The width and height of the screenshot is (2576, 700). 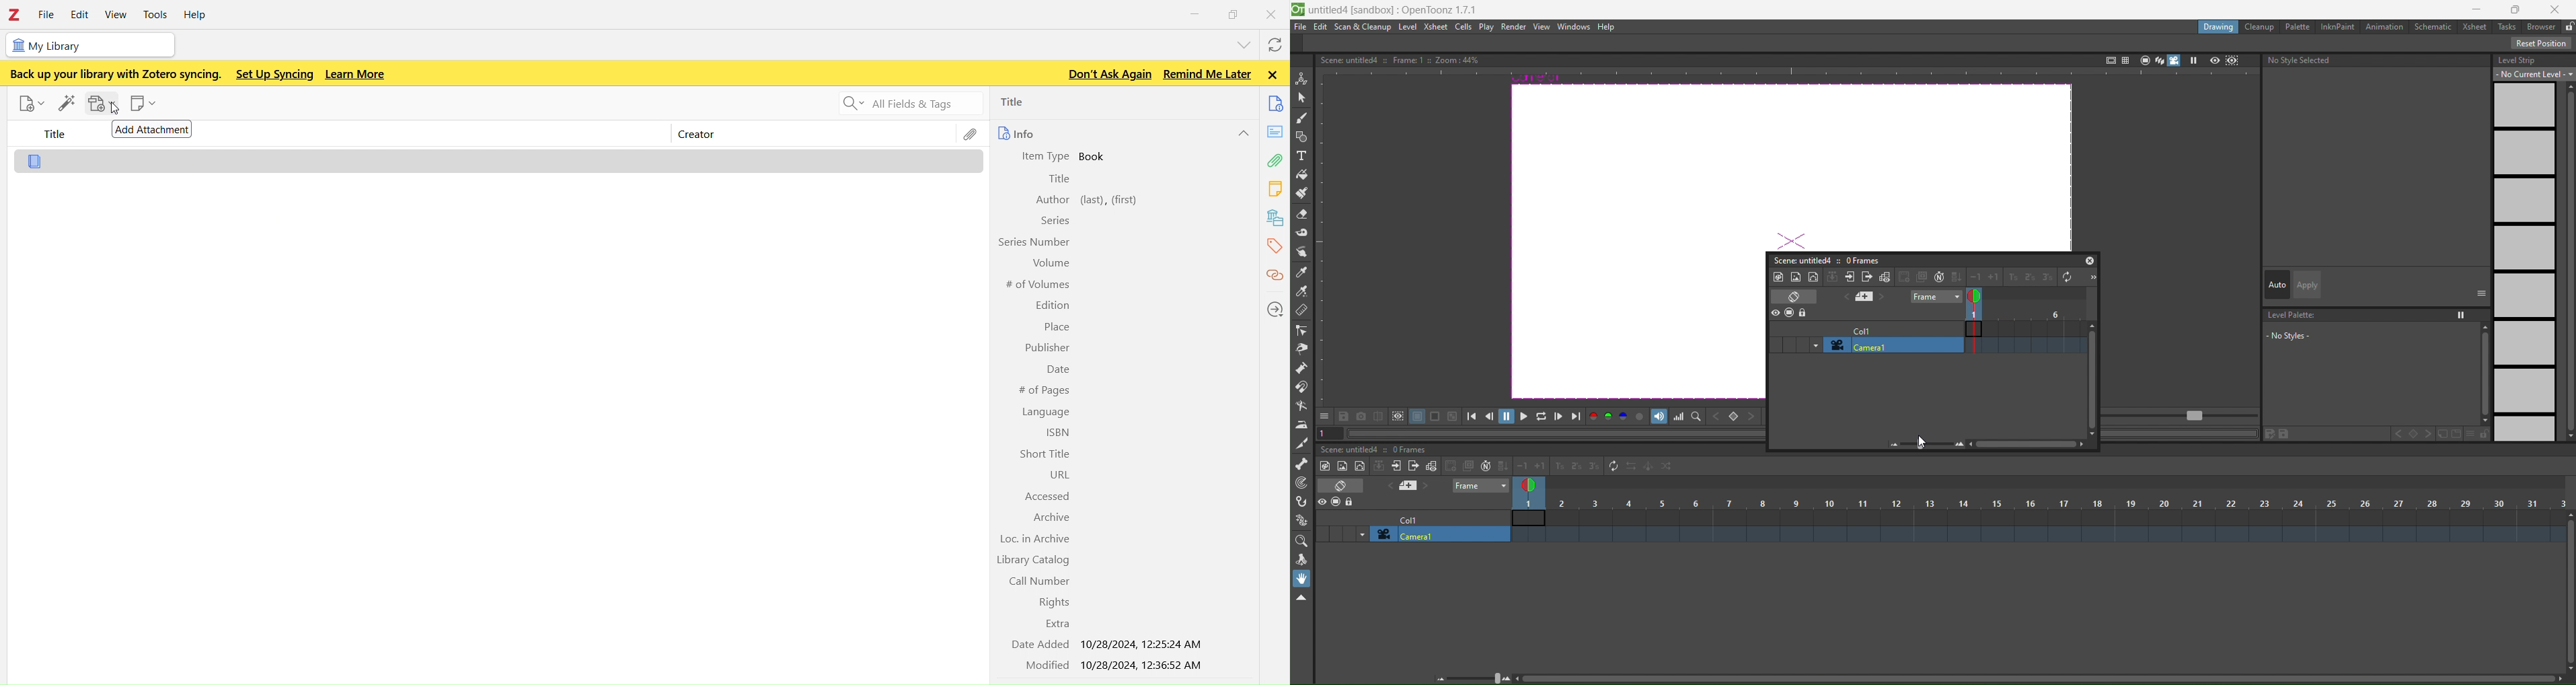 What do you see at coordinates (1886, 277) in the screenshot?
I see `toggle edit` at bounding box center [1886, 277].